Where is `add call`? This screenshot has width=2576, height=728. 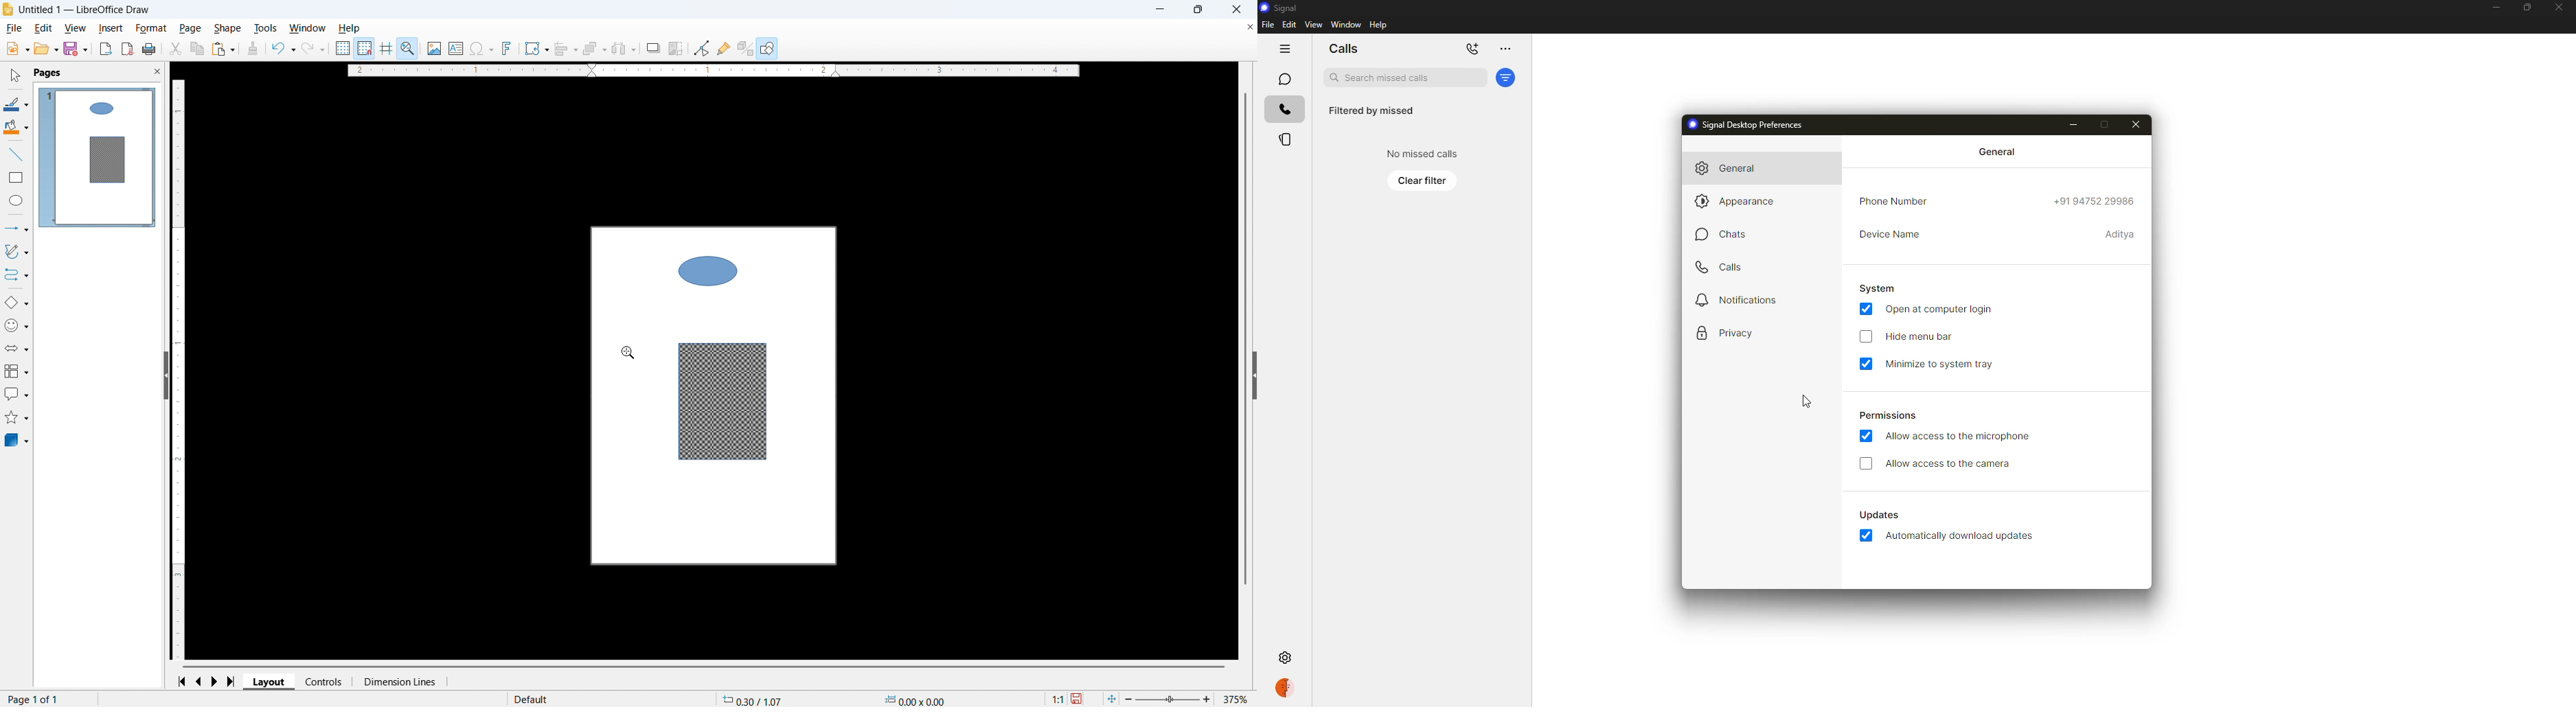
add call is located at coordinates (1472, 49).